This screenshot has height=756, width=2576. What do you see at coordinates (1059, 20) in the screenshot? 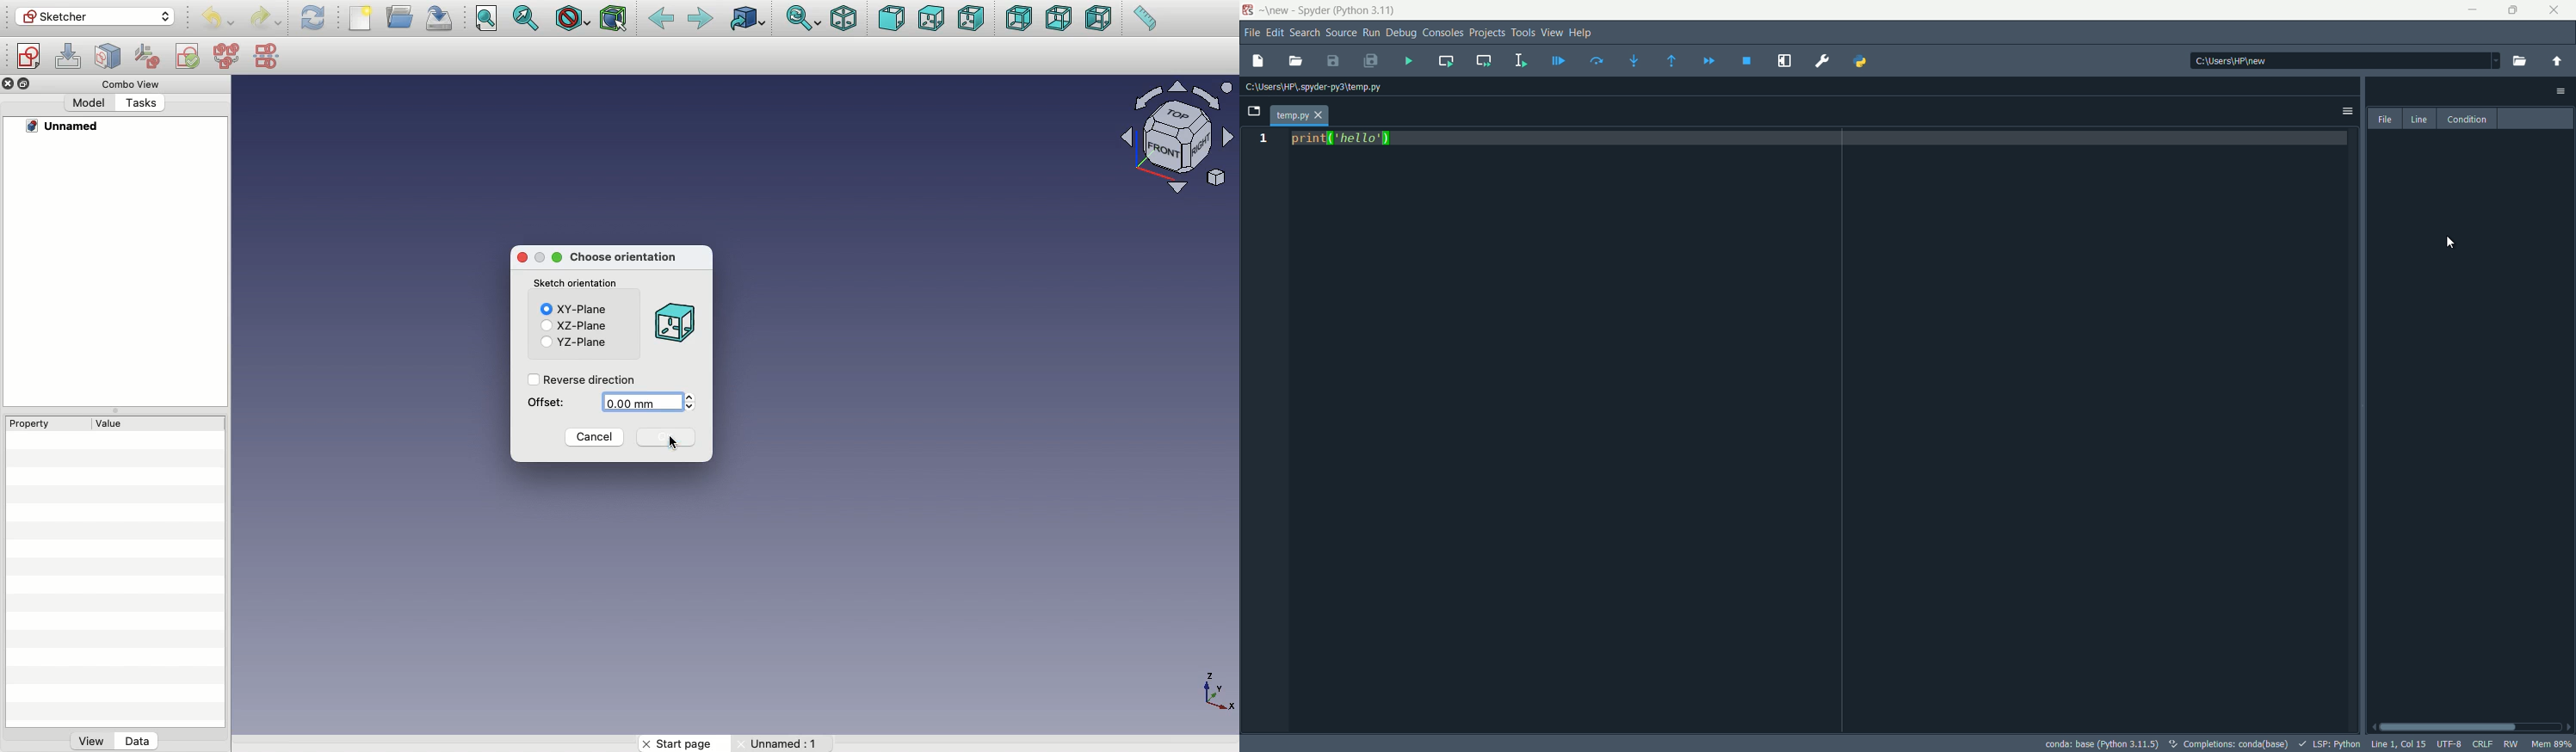
I see `Bottom` at bounding box center [1059, 20].